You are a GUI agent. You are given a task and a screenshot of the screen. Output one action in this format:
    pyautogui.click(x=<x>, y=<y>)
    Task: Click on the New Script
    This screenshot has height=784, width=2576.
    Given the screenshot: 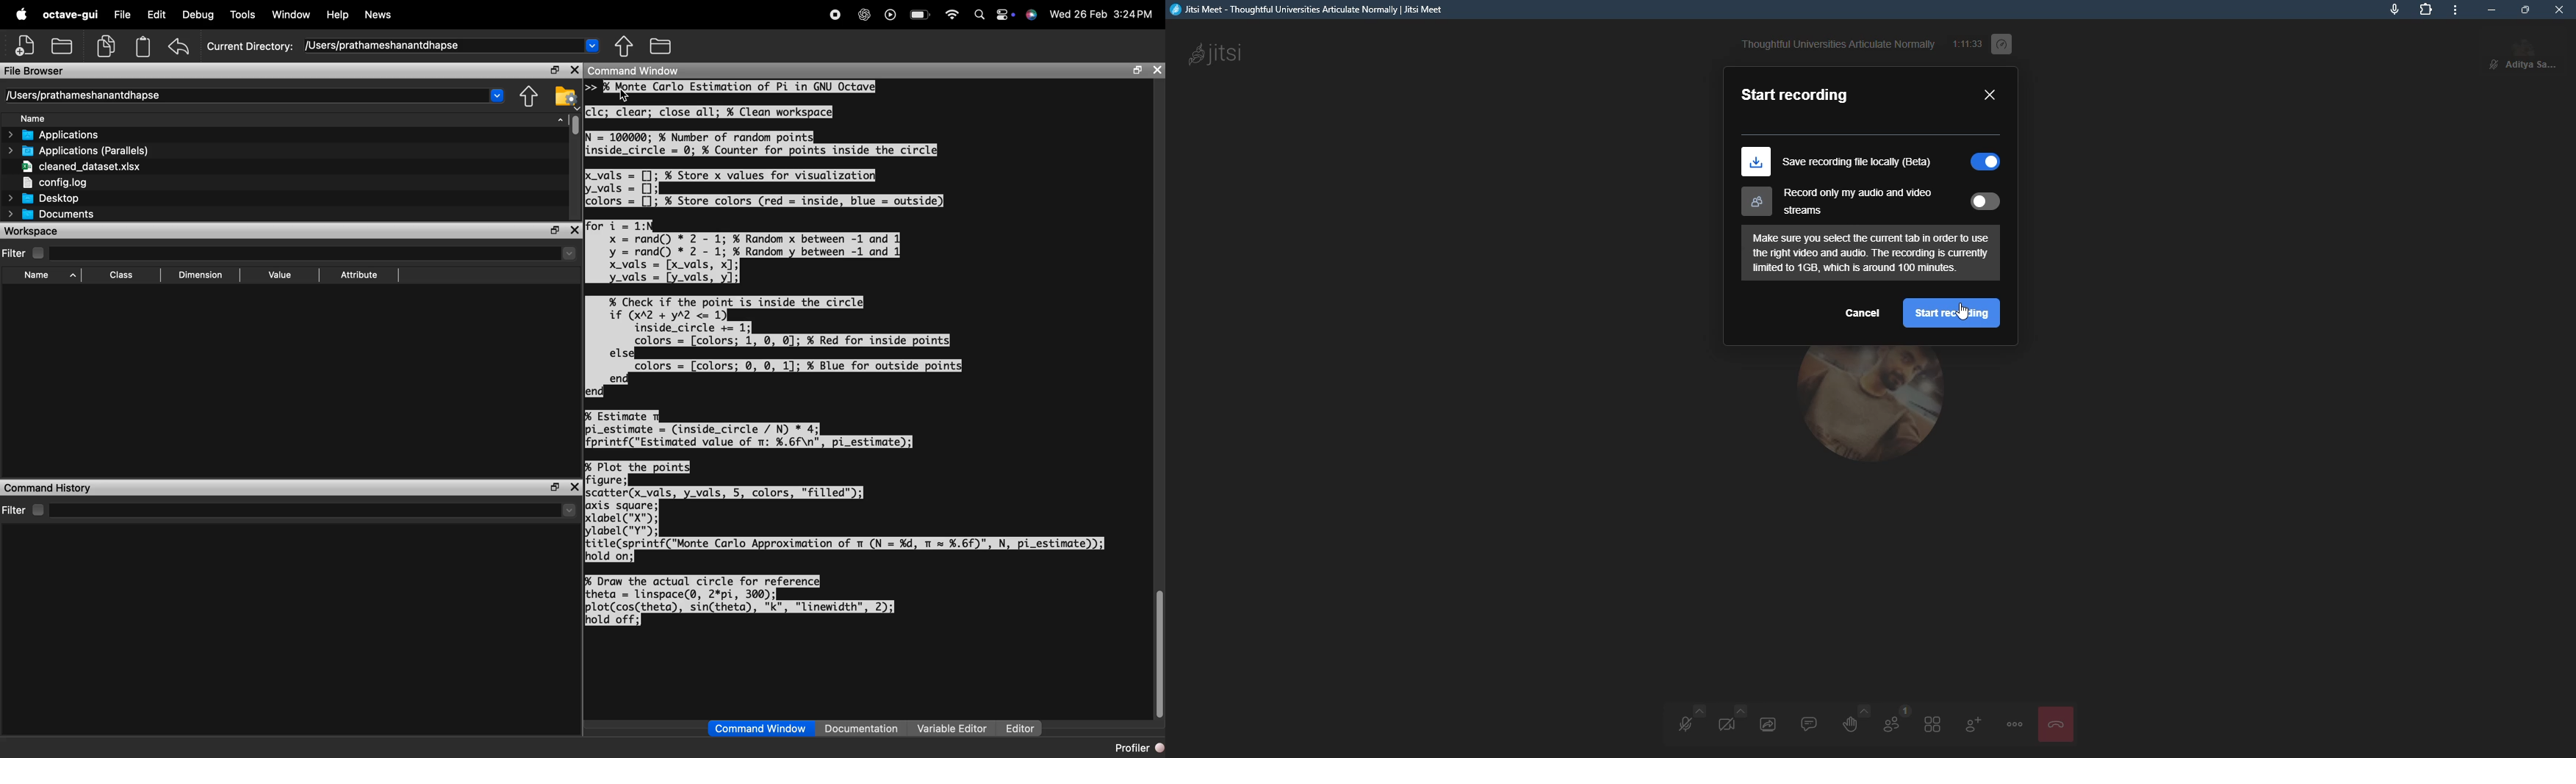 What is the action you would take?
    pyautogui.click(x=27, y=46)
    